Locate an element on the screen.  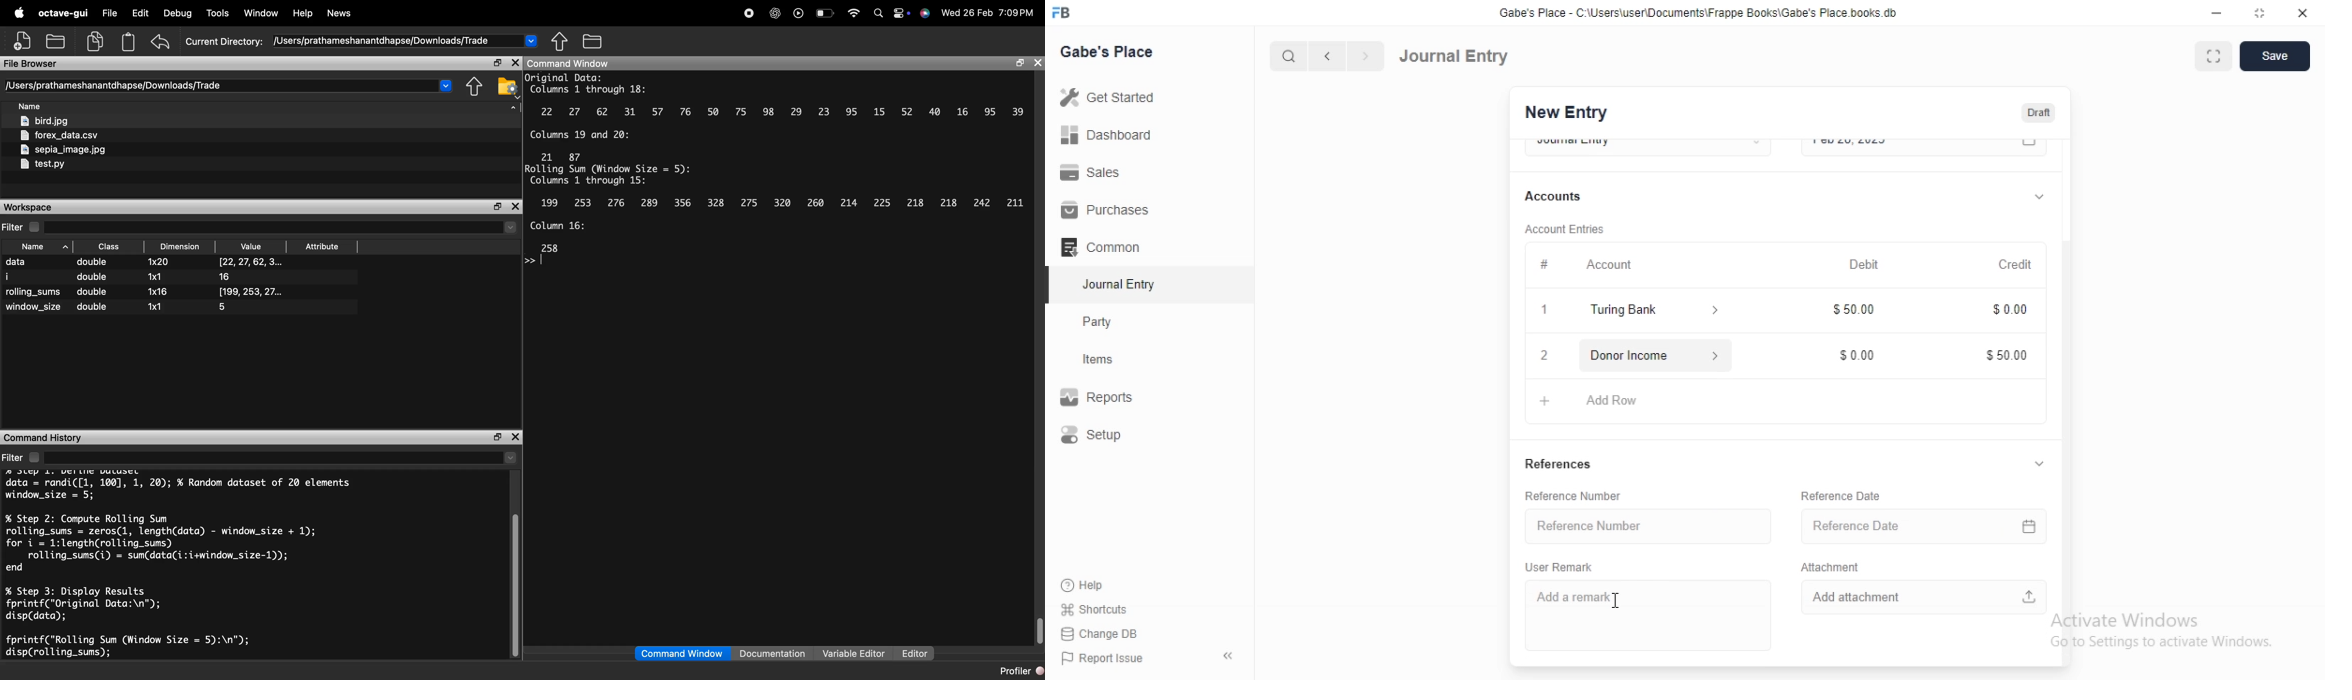
Gabe's Place is located at coordinates (1107, 51).